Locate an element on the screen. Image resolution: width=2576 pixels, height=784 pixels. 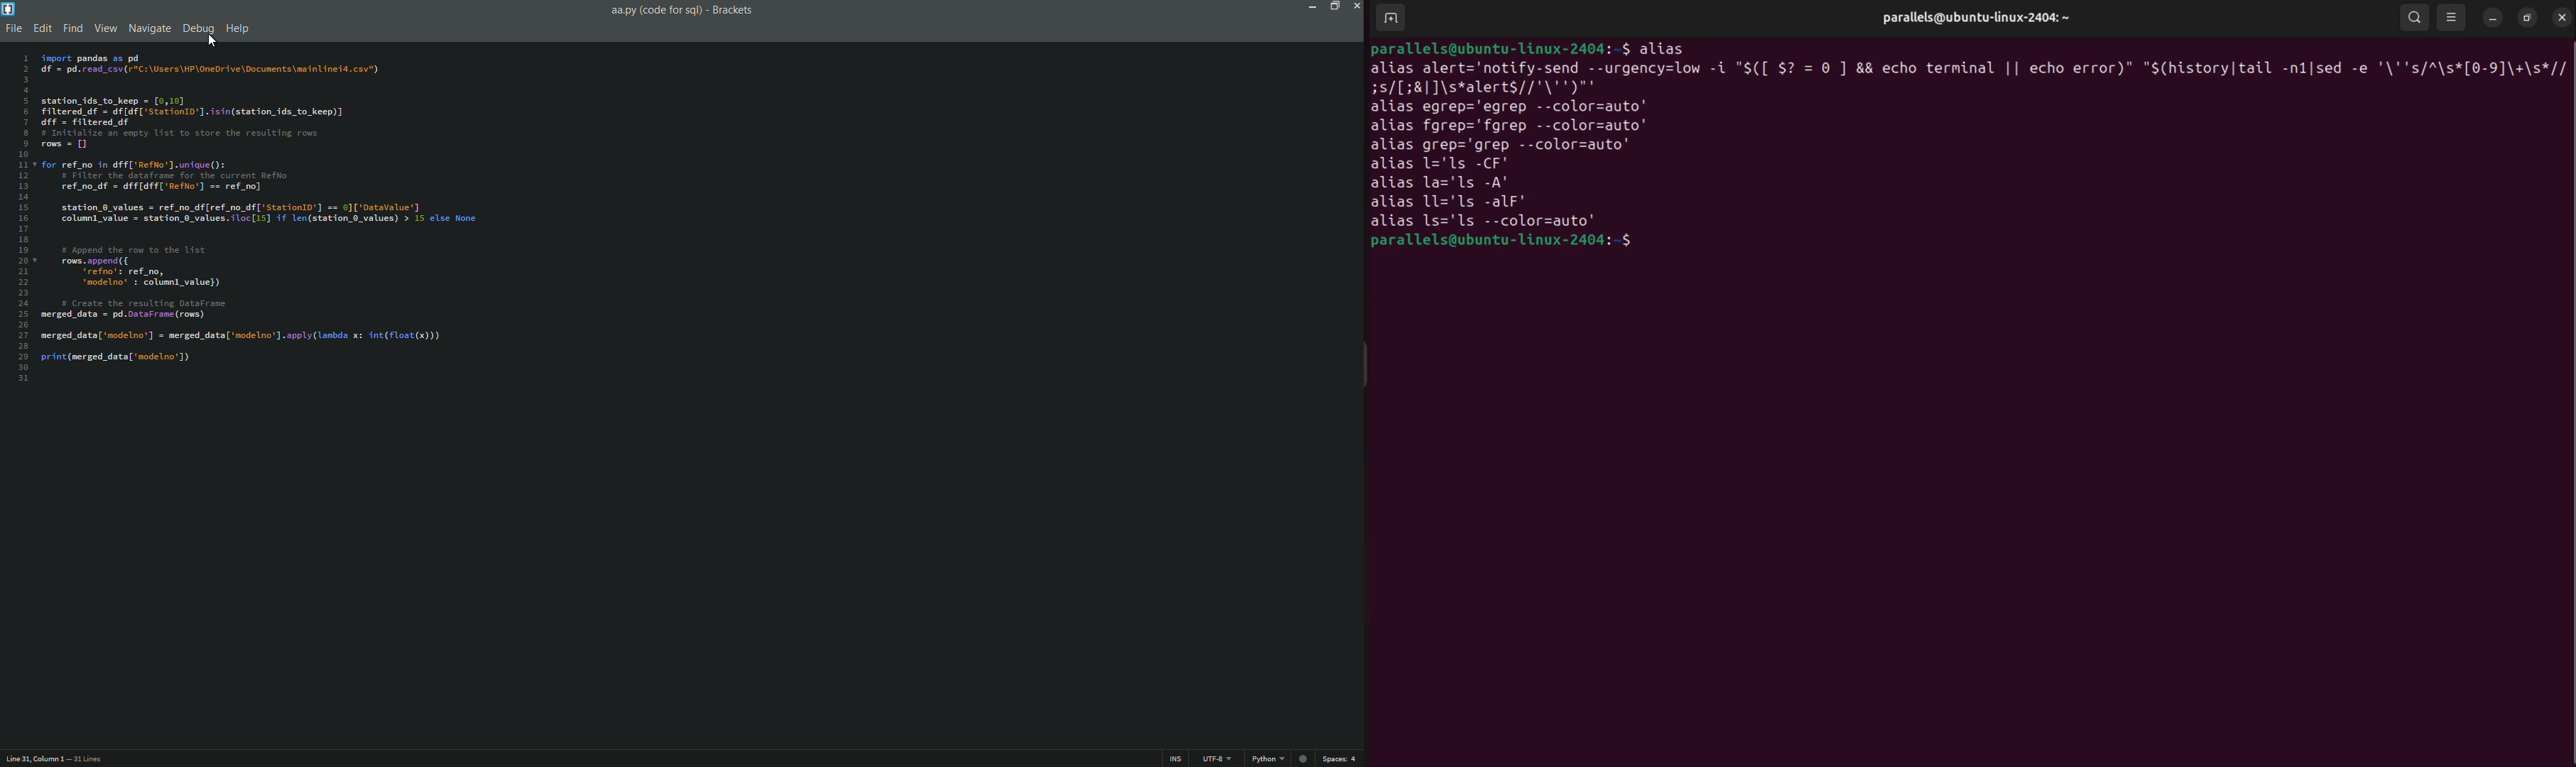
app name is located at coordinates (732, 9).